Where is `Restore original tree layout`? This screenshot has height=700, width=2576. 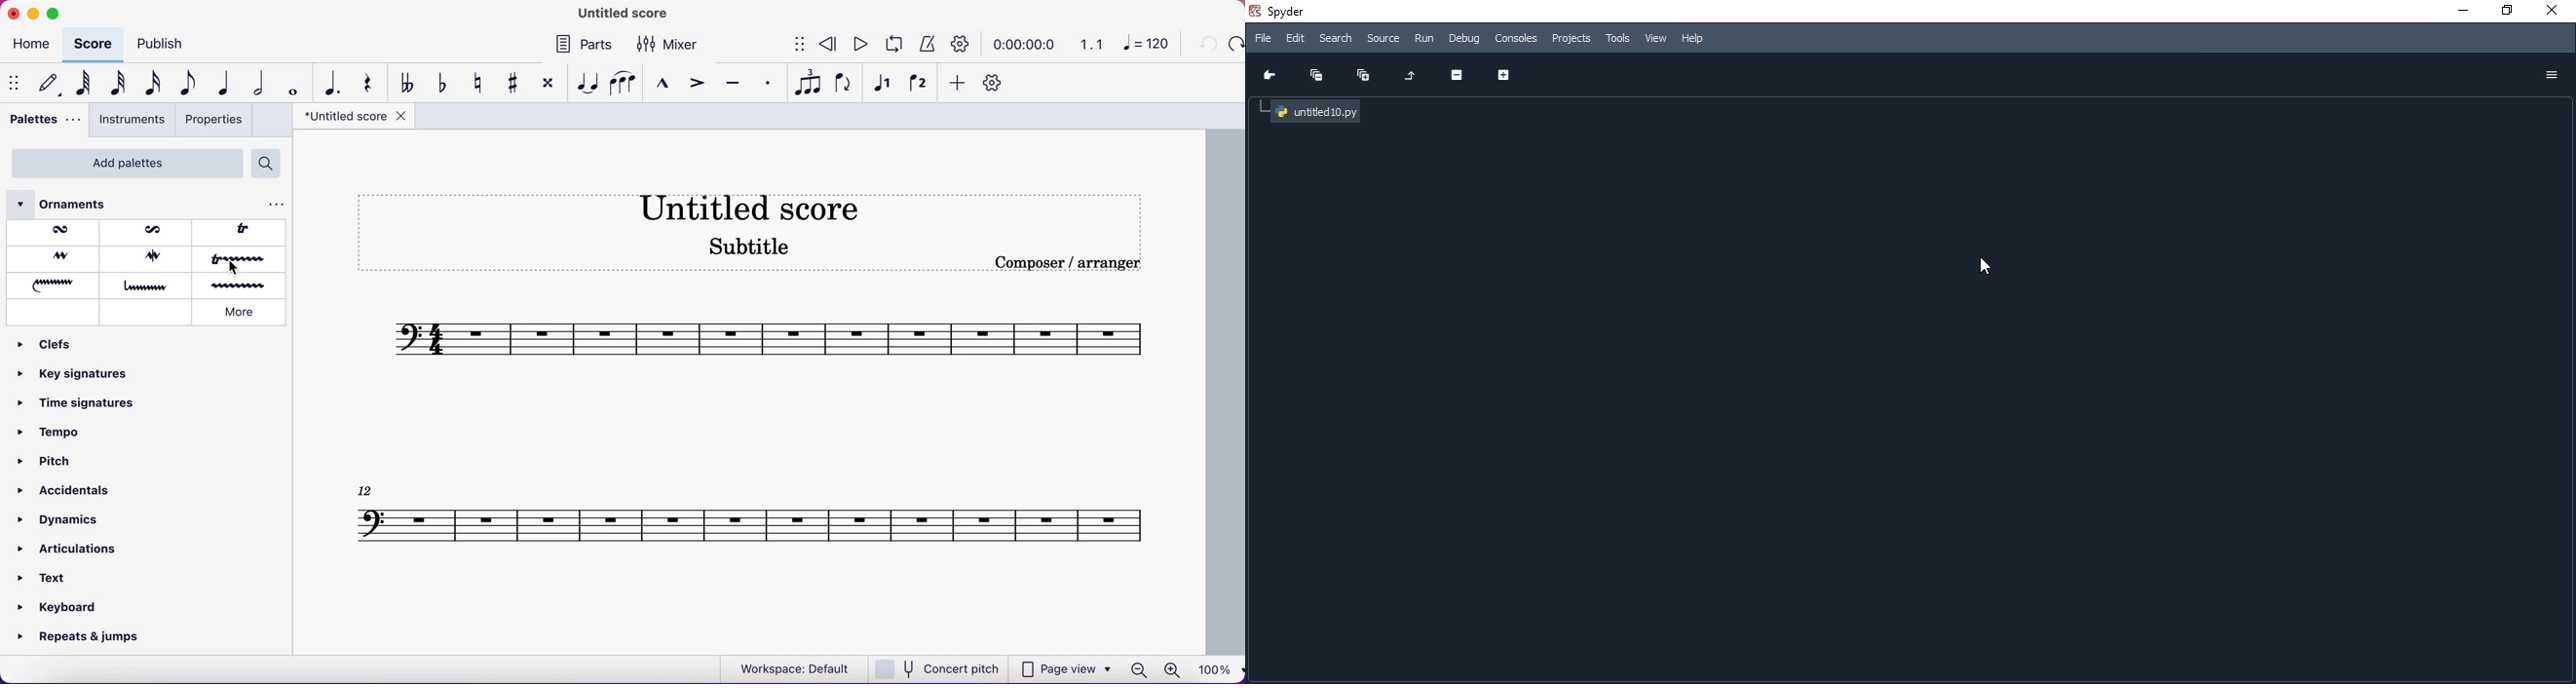
Restore original tree layout is located at coordinates (1412, 73).